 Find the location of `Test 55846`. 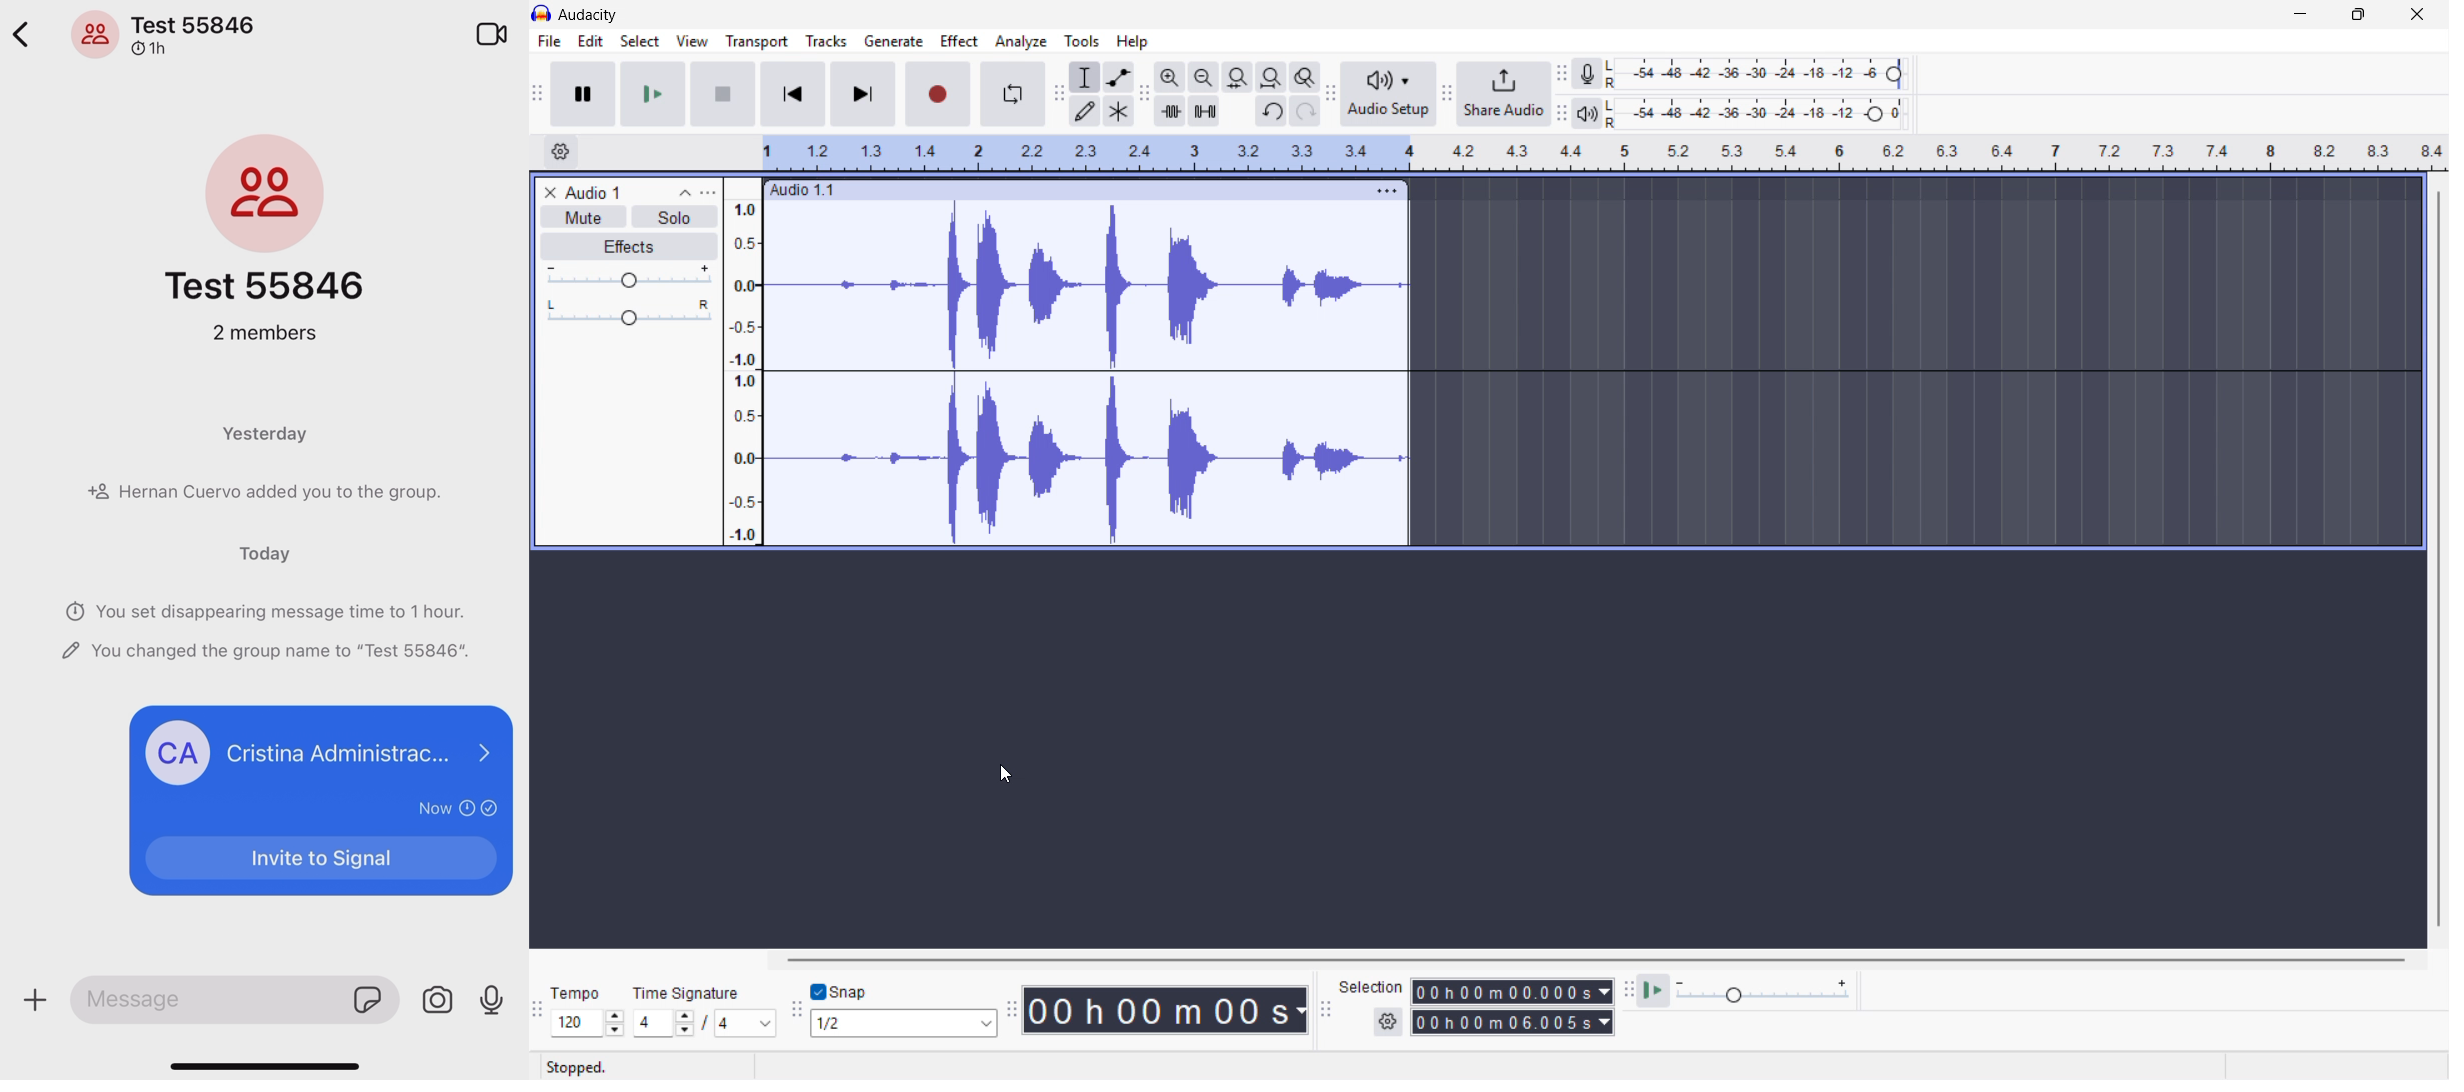

Test 55846 is located at coordinates (265, 219).